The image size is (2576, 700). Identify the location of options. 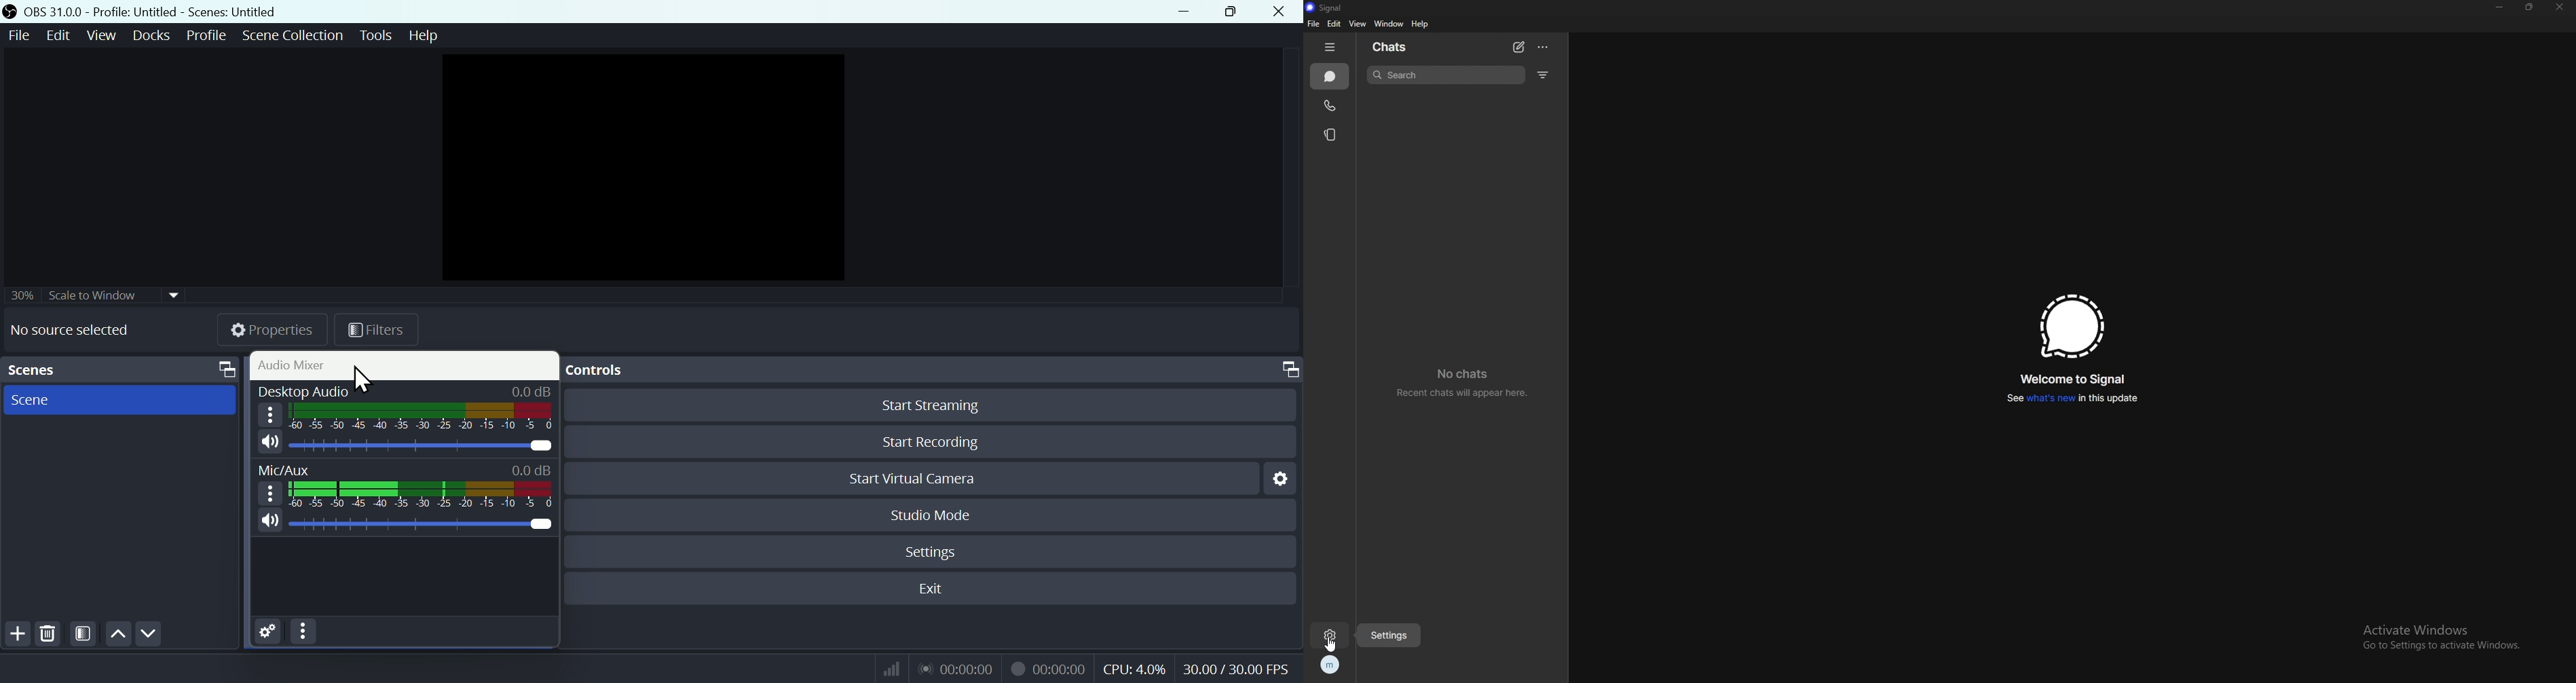
(1544, 47).